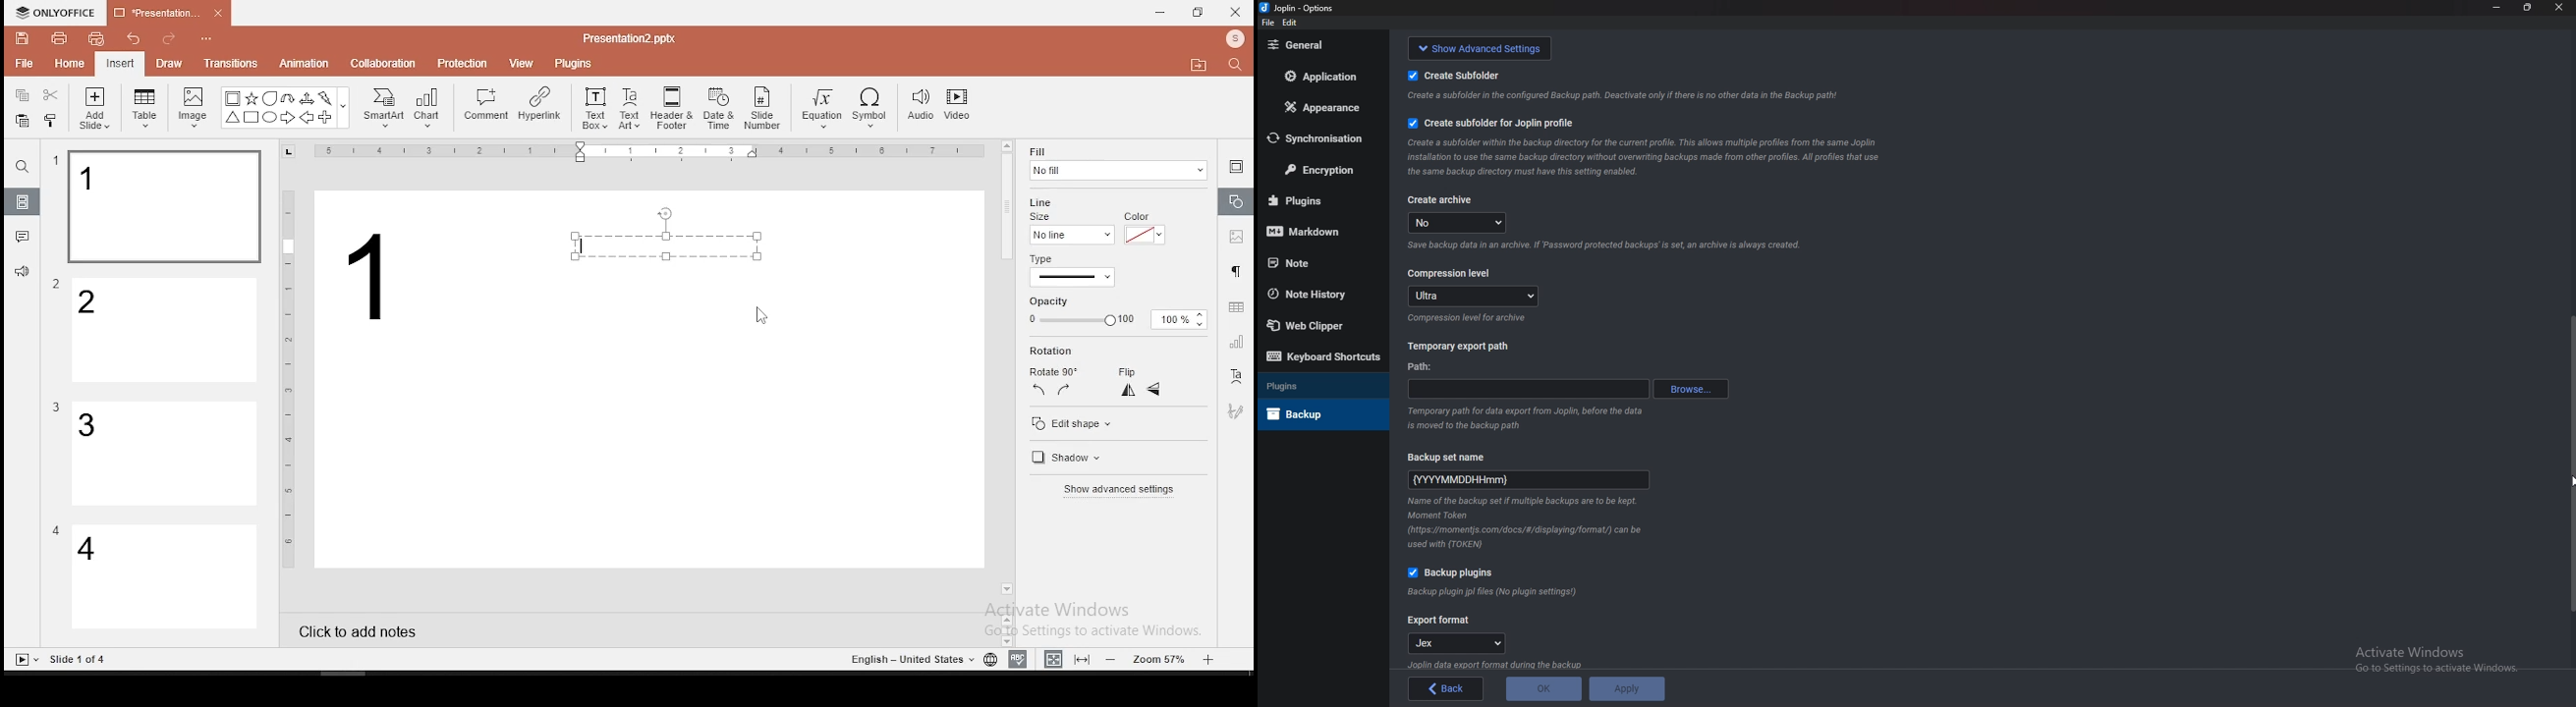 The image size is (2576, 728). What do you see at coordinates (763, 108) in the screenshot?
I see `slide number` at bounding box center [763, 108].